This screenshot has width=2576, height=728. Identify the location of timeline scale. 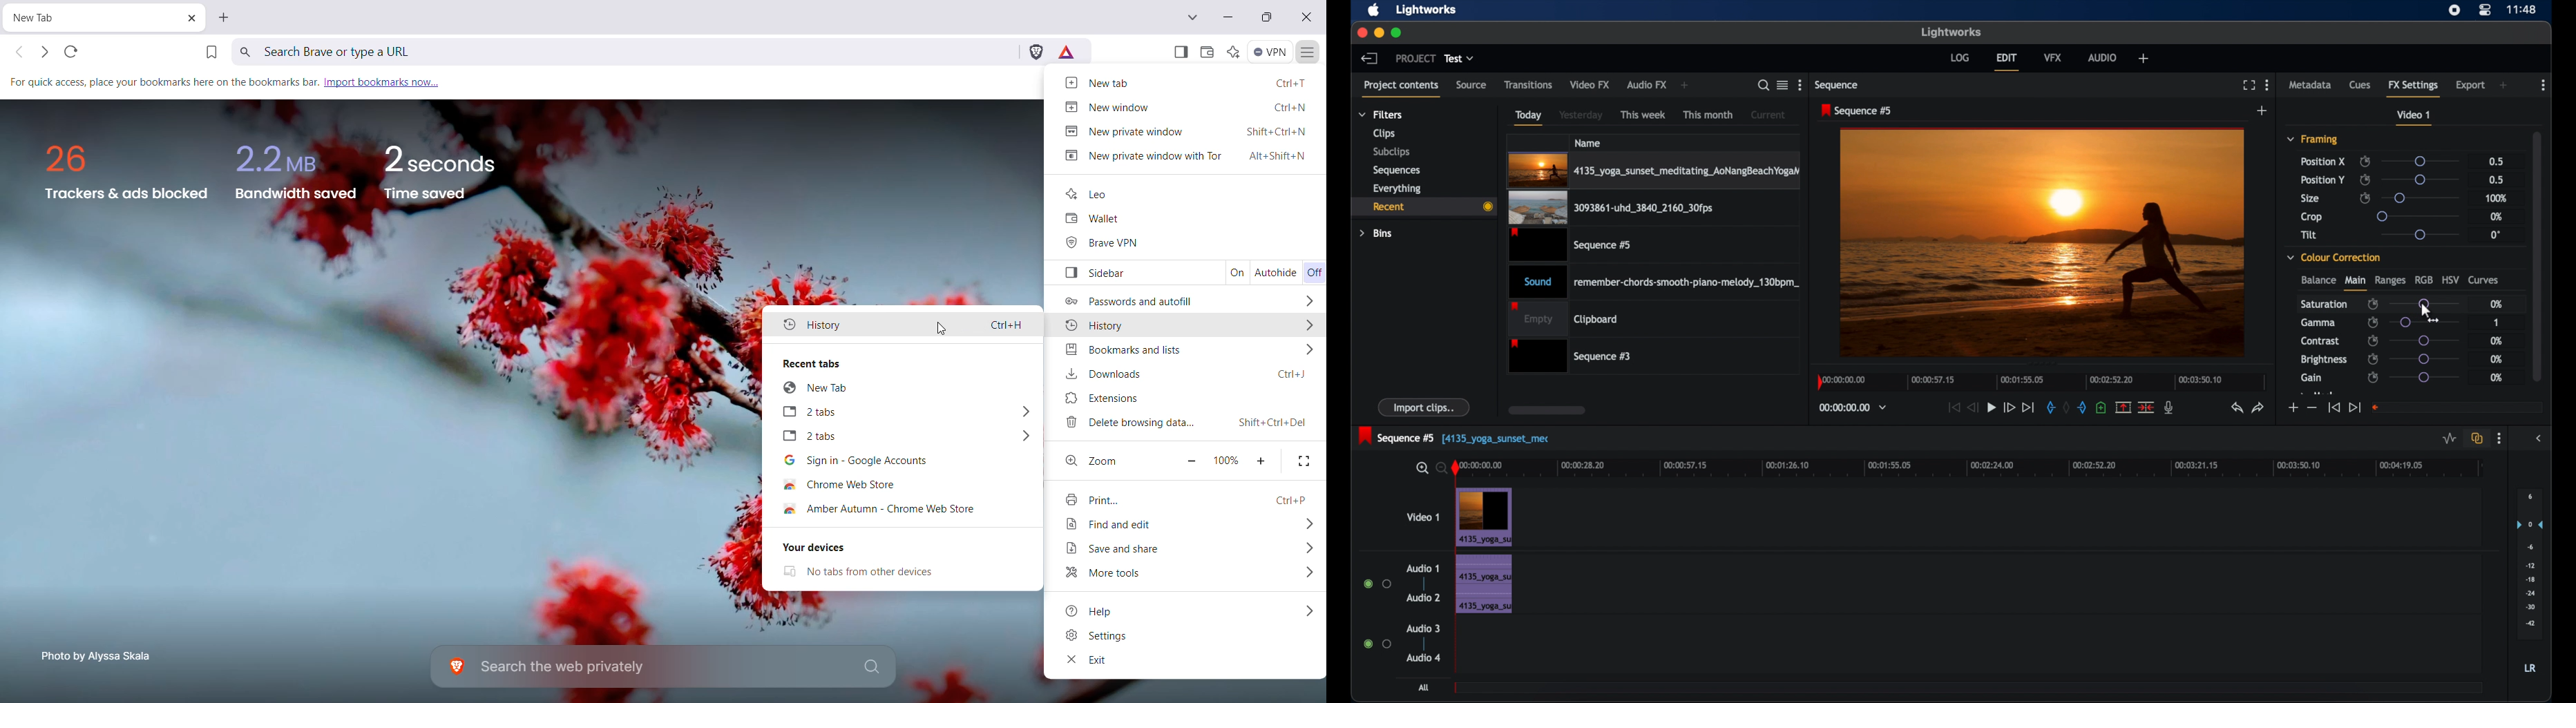
(1978, 469).